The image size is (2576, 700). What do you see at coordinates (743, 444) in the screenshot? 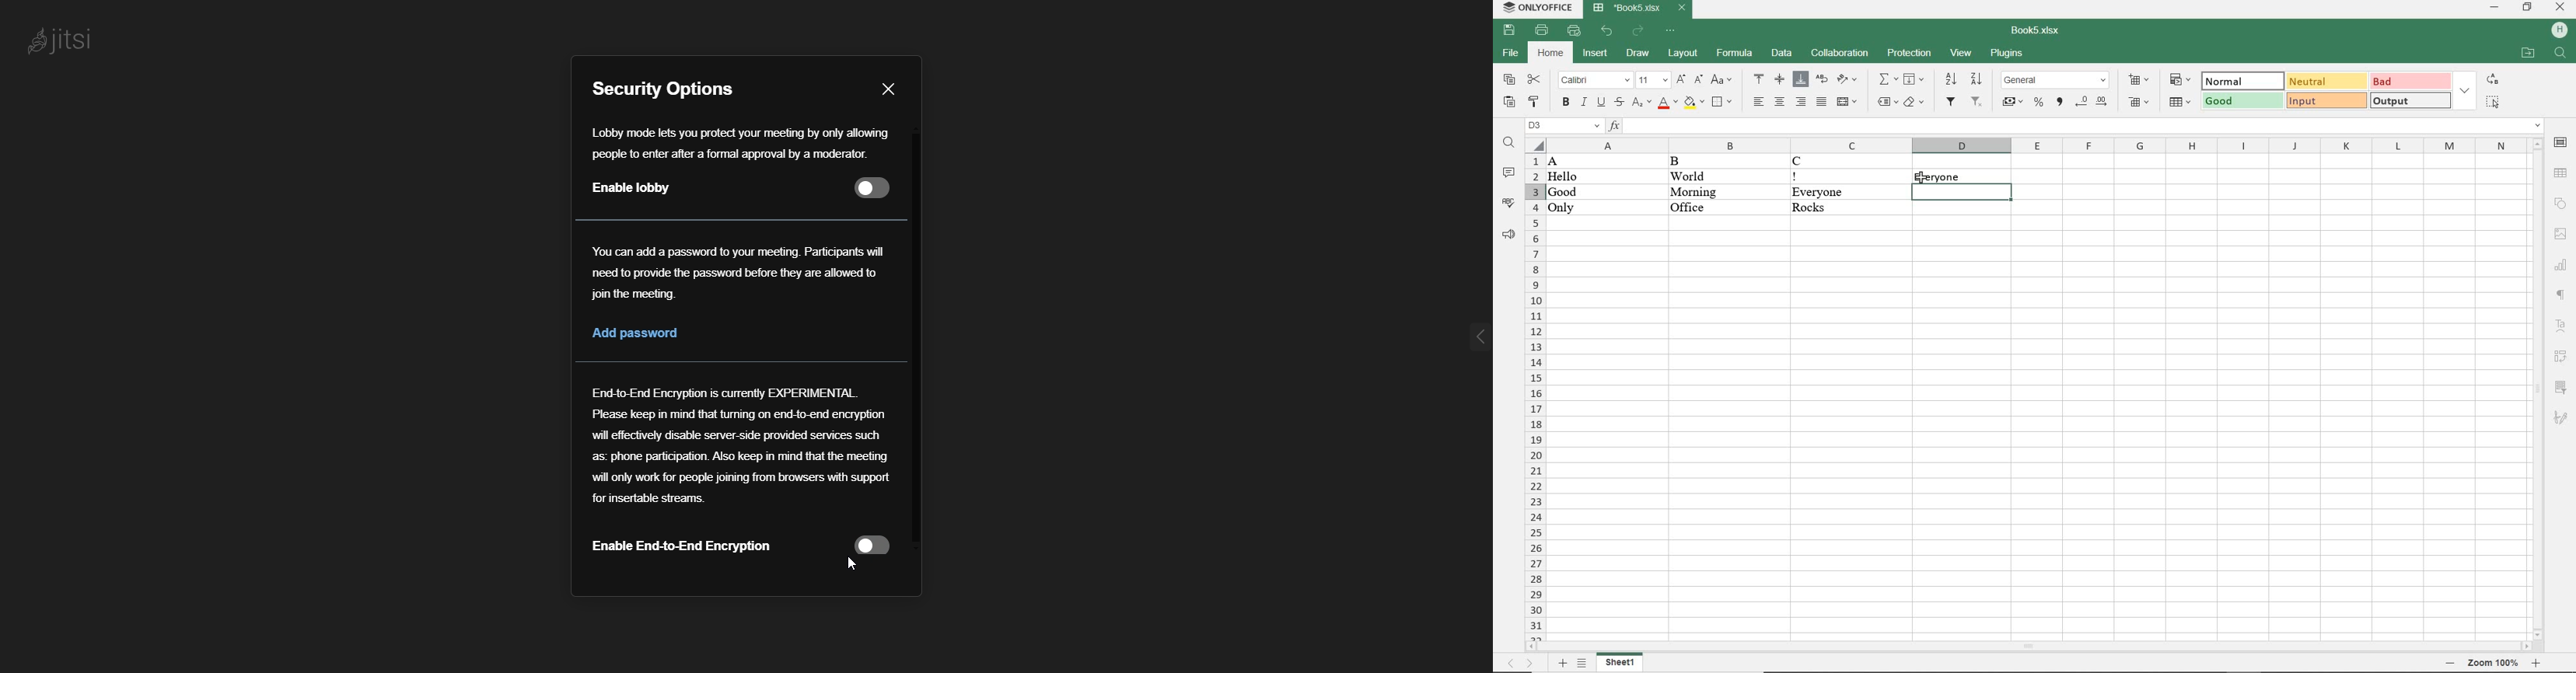
I see `End-to-End Encryption is currently EXPERIMENTAL.
Please keep in mind that tuning on end-to-end encryption
will effectively disable server-side provided services such
as: phone participation. Also keep in mind that the meeting
will only work for people joining from browsers with support
for insertable streams.` at bounding box center [743, 444].